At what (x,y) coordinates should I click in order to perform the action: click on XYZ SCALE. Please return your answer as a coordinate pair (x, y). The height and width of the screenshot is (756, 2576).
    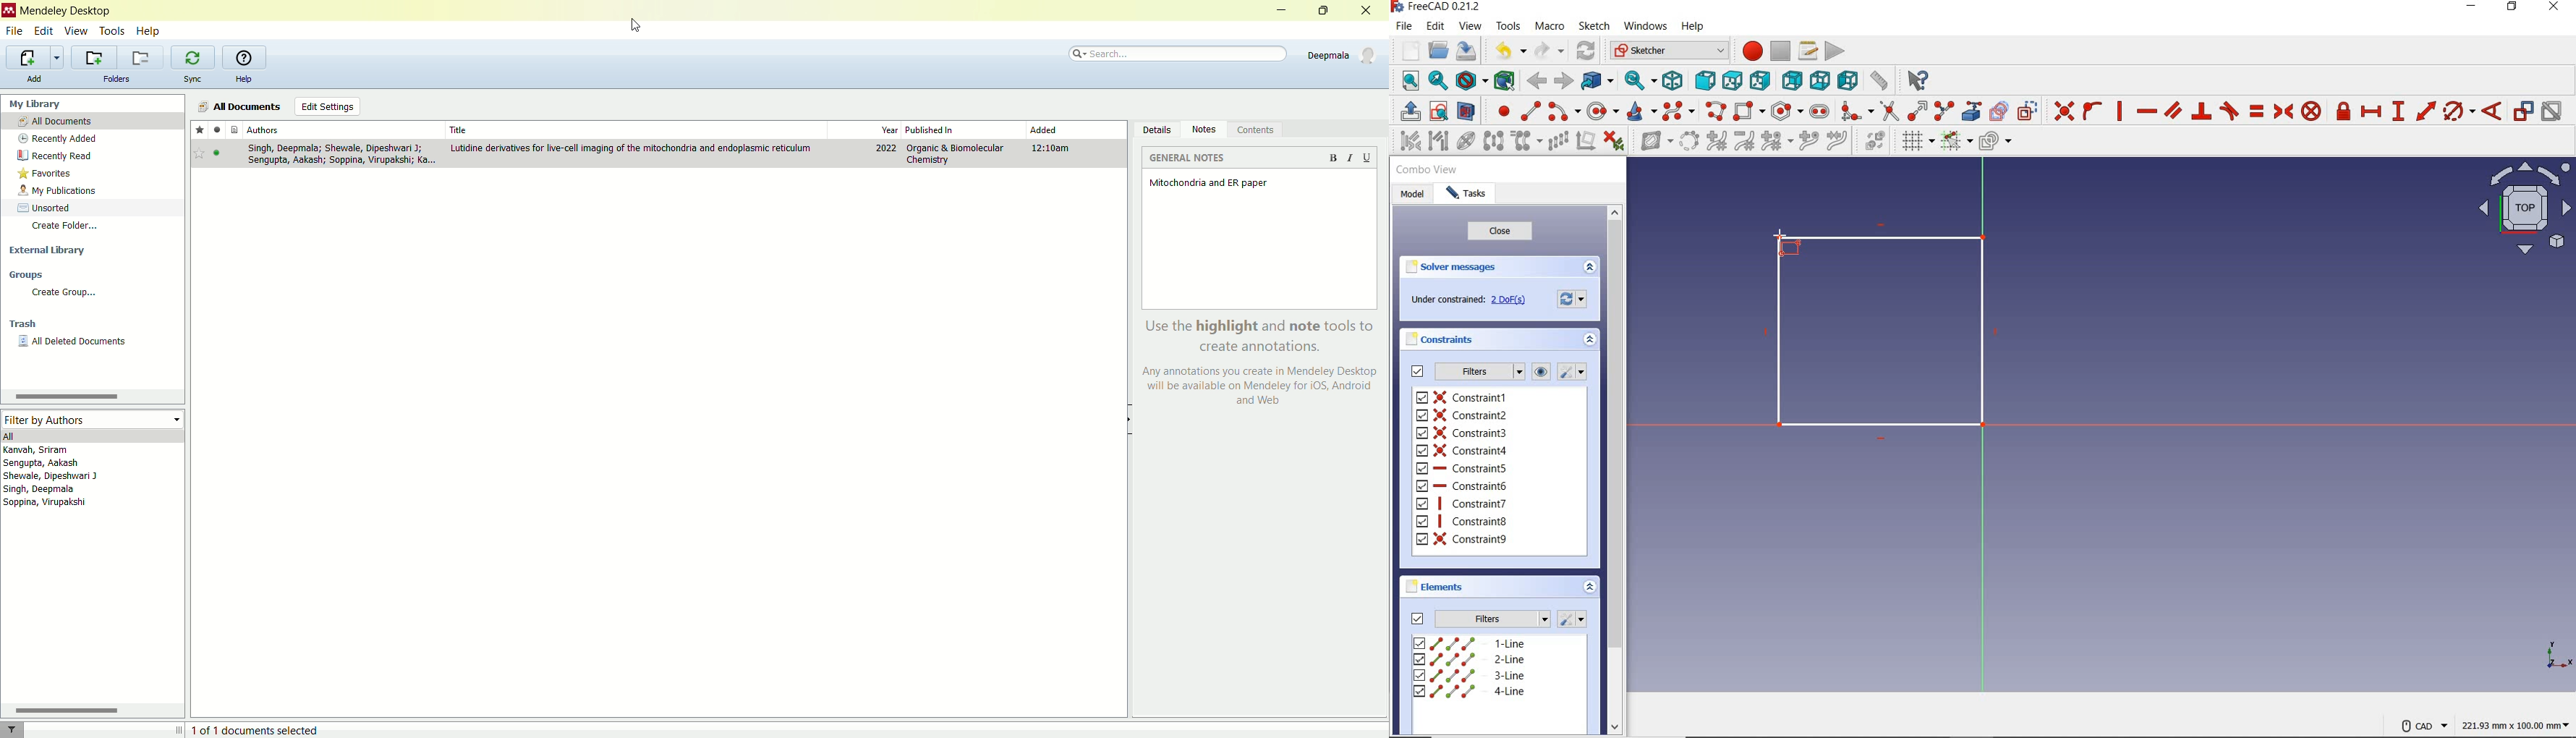
    Looking at the image, I should click on (2559, 655).